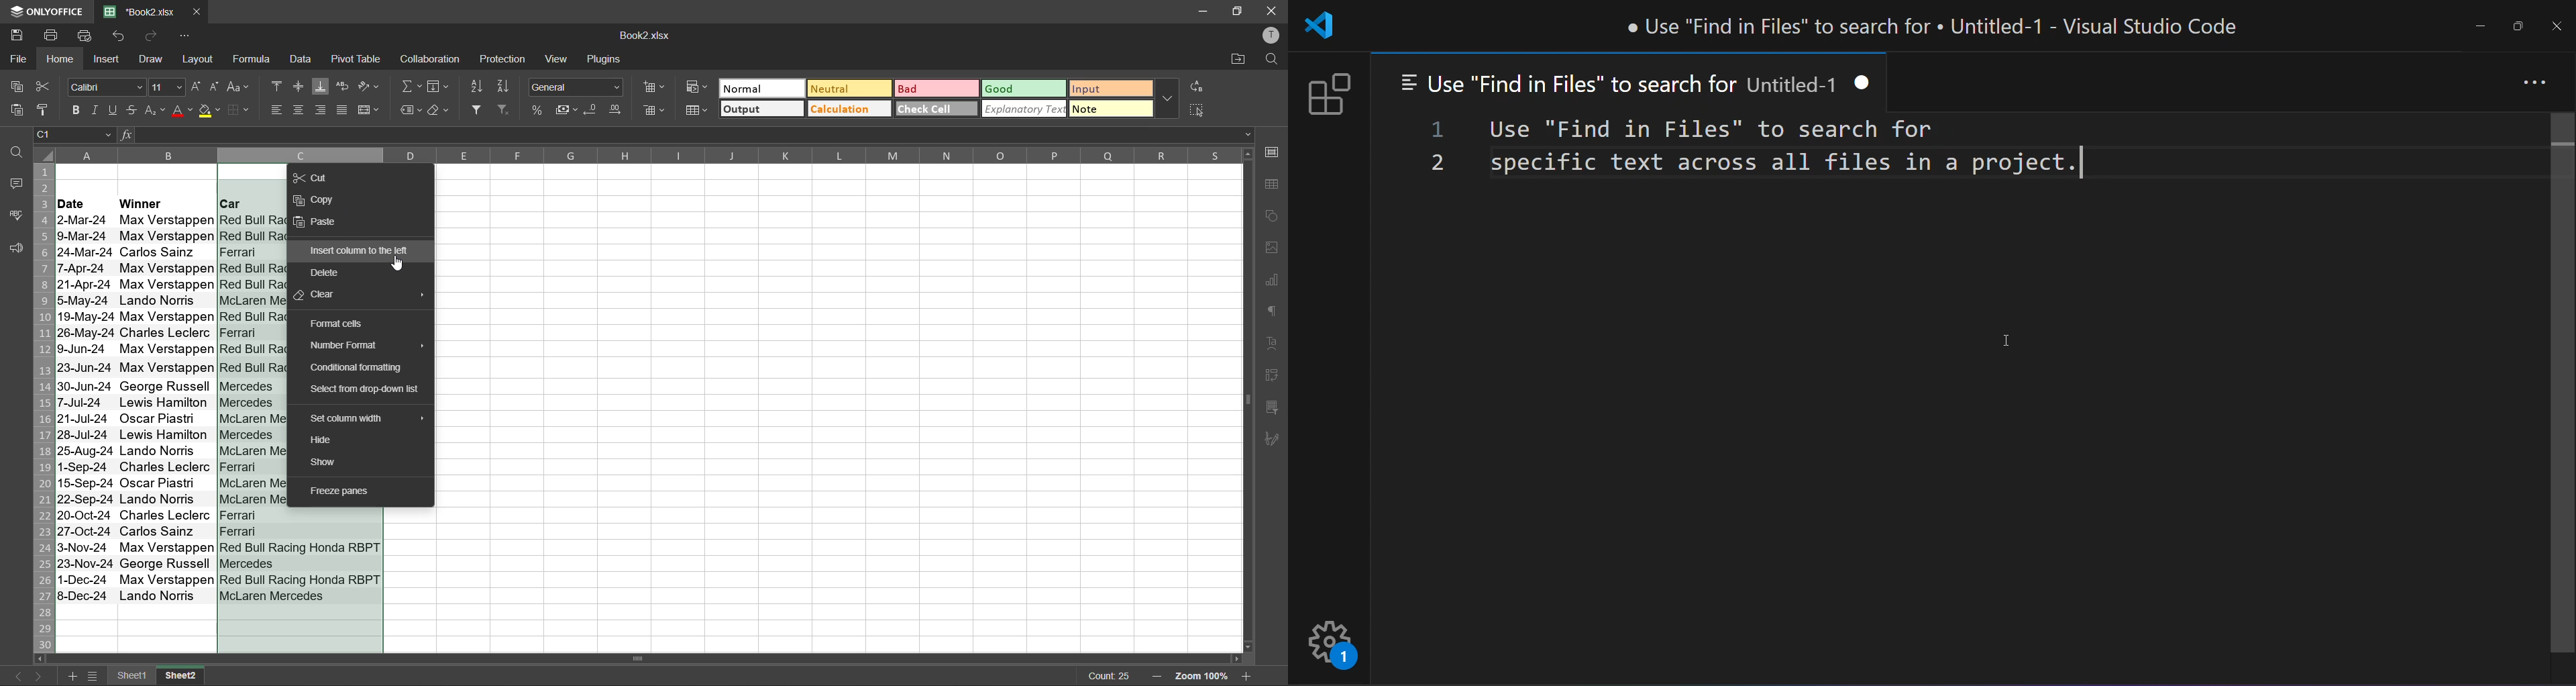 The width and height of the screenshot is (2576, 700). Describe the element at coordinates (83, 203) in the screenshot. I see `date` at that location.